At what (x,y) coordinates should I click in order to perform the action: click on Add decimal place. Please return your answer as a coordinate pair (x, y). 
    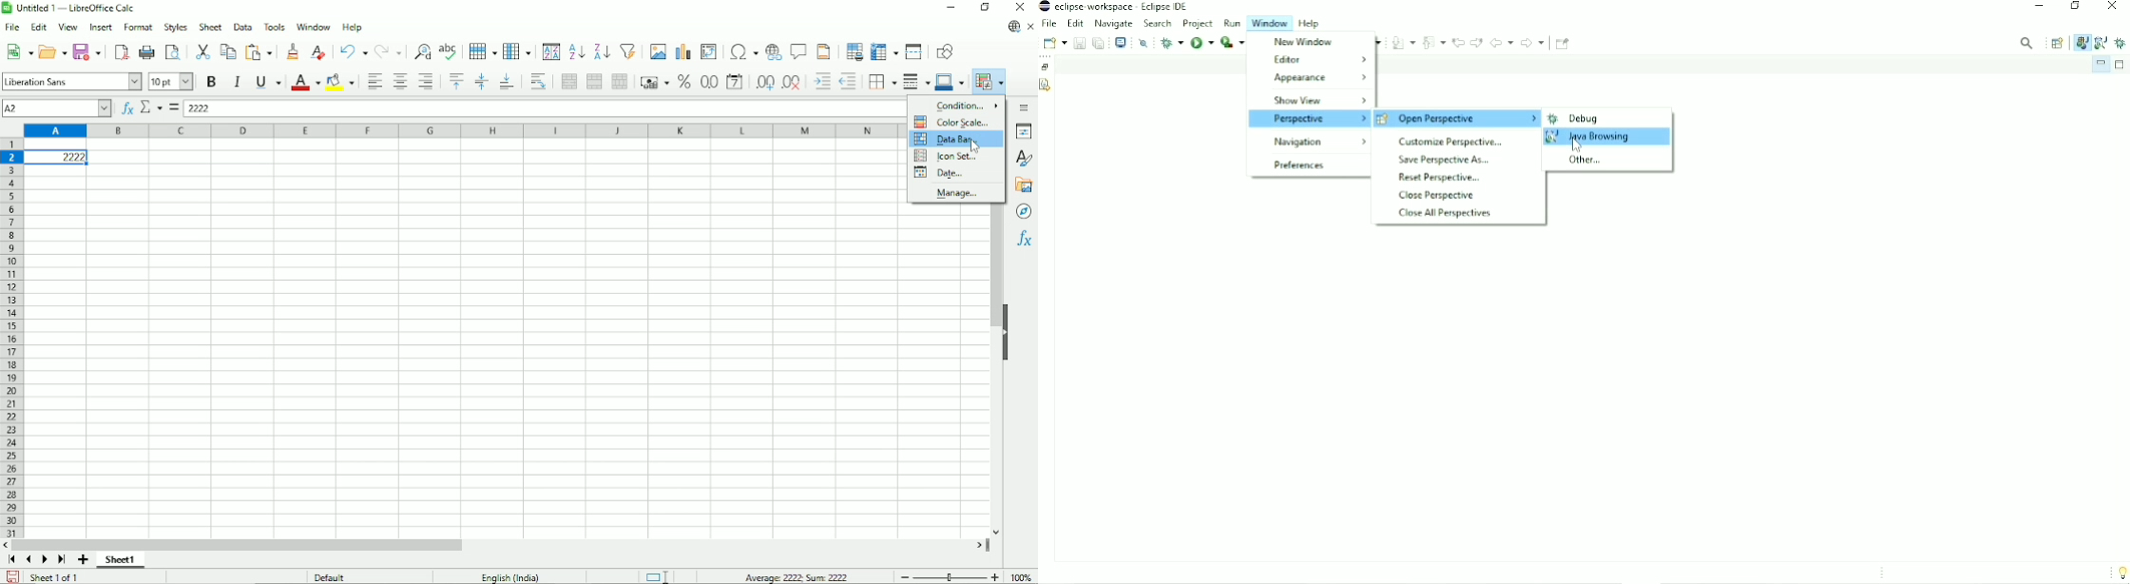
    Looking at the image, I should click on (765, 82).